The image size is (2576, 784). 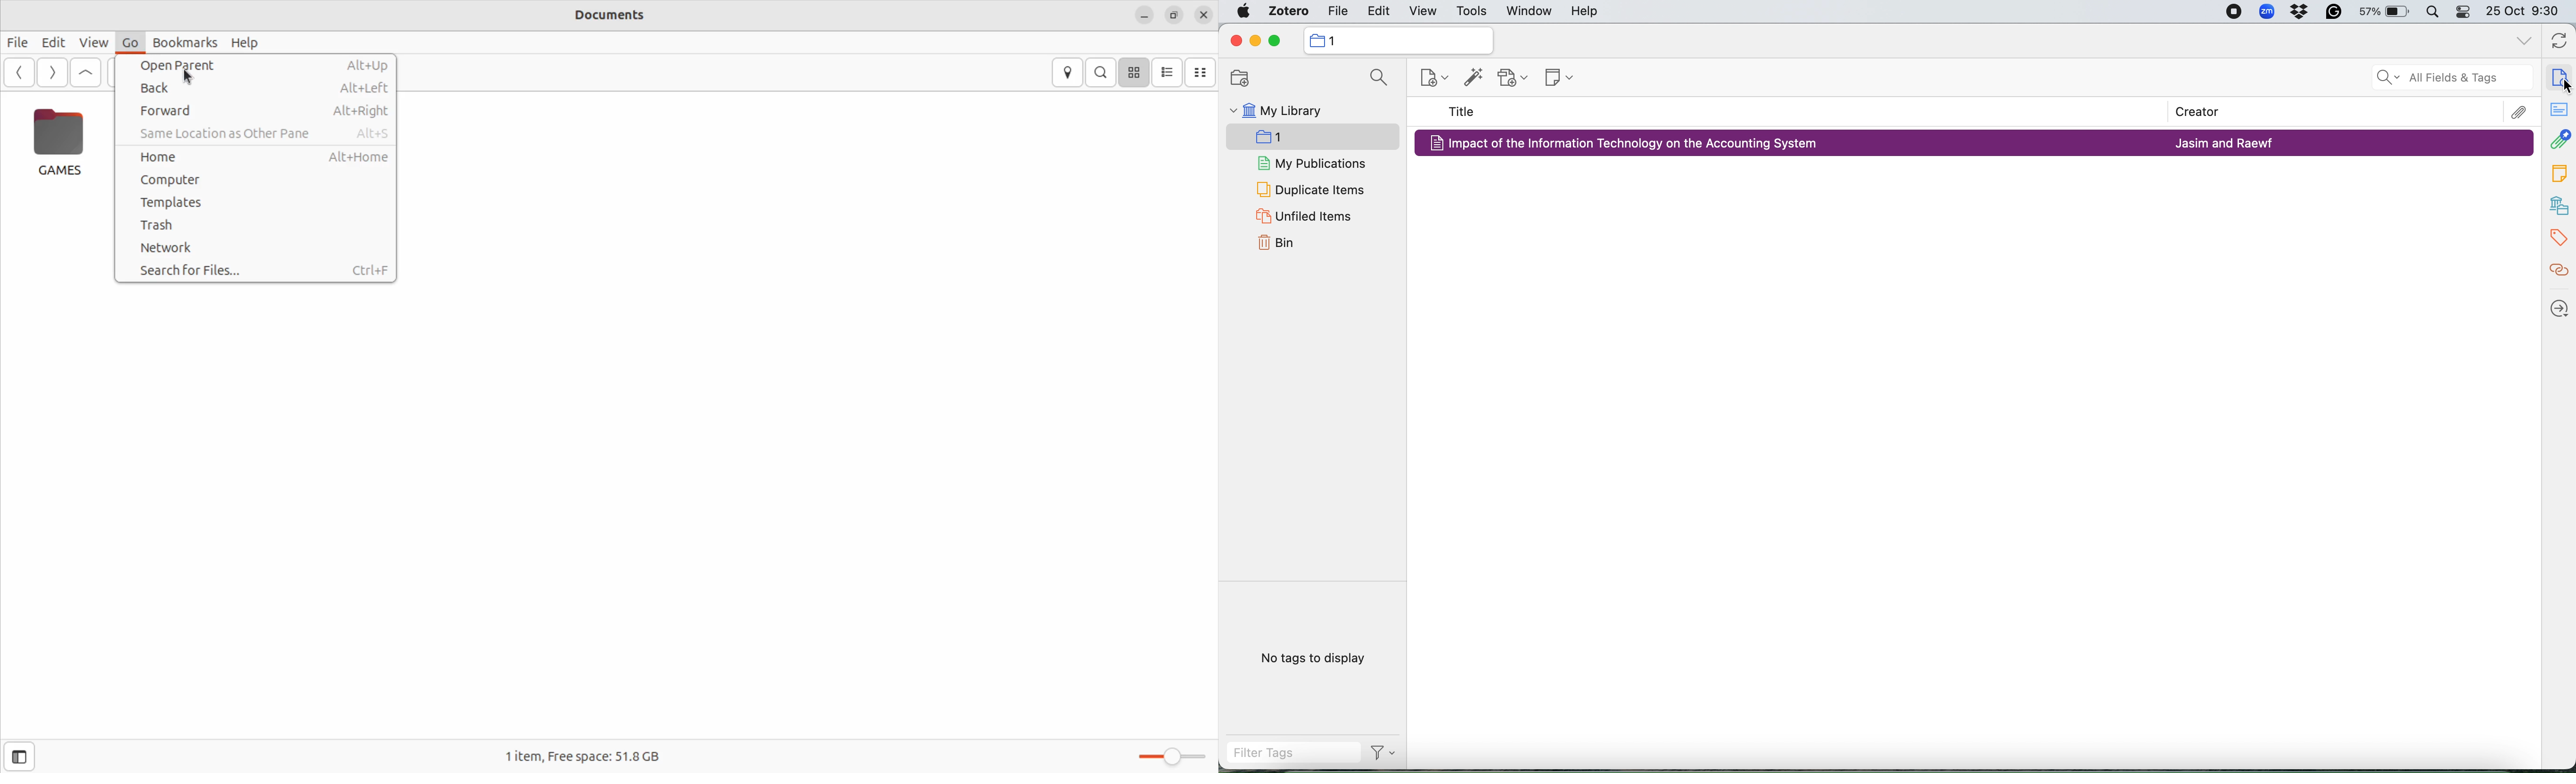 What do you see at coordinates (1276, 245) in the screenshot?
I see `bin` at bounding box center [1276, 245].